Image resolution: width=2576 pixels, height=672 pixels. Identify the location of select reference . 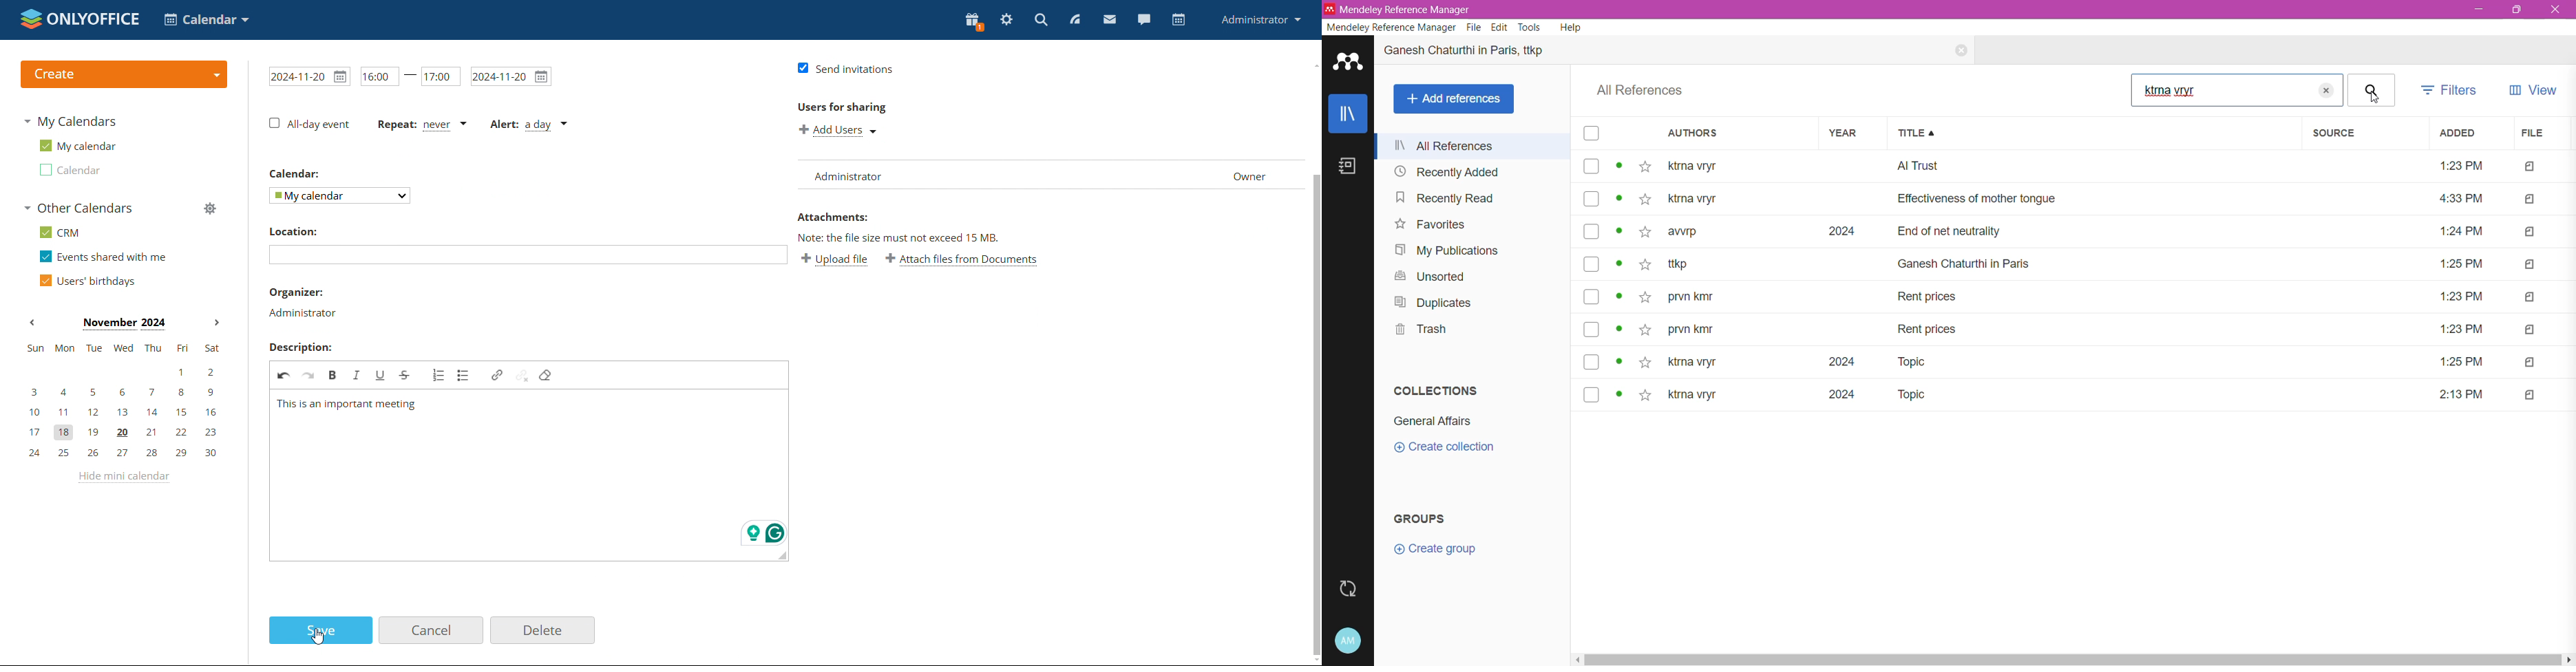
(1592, 394).